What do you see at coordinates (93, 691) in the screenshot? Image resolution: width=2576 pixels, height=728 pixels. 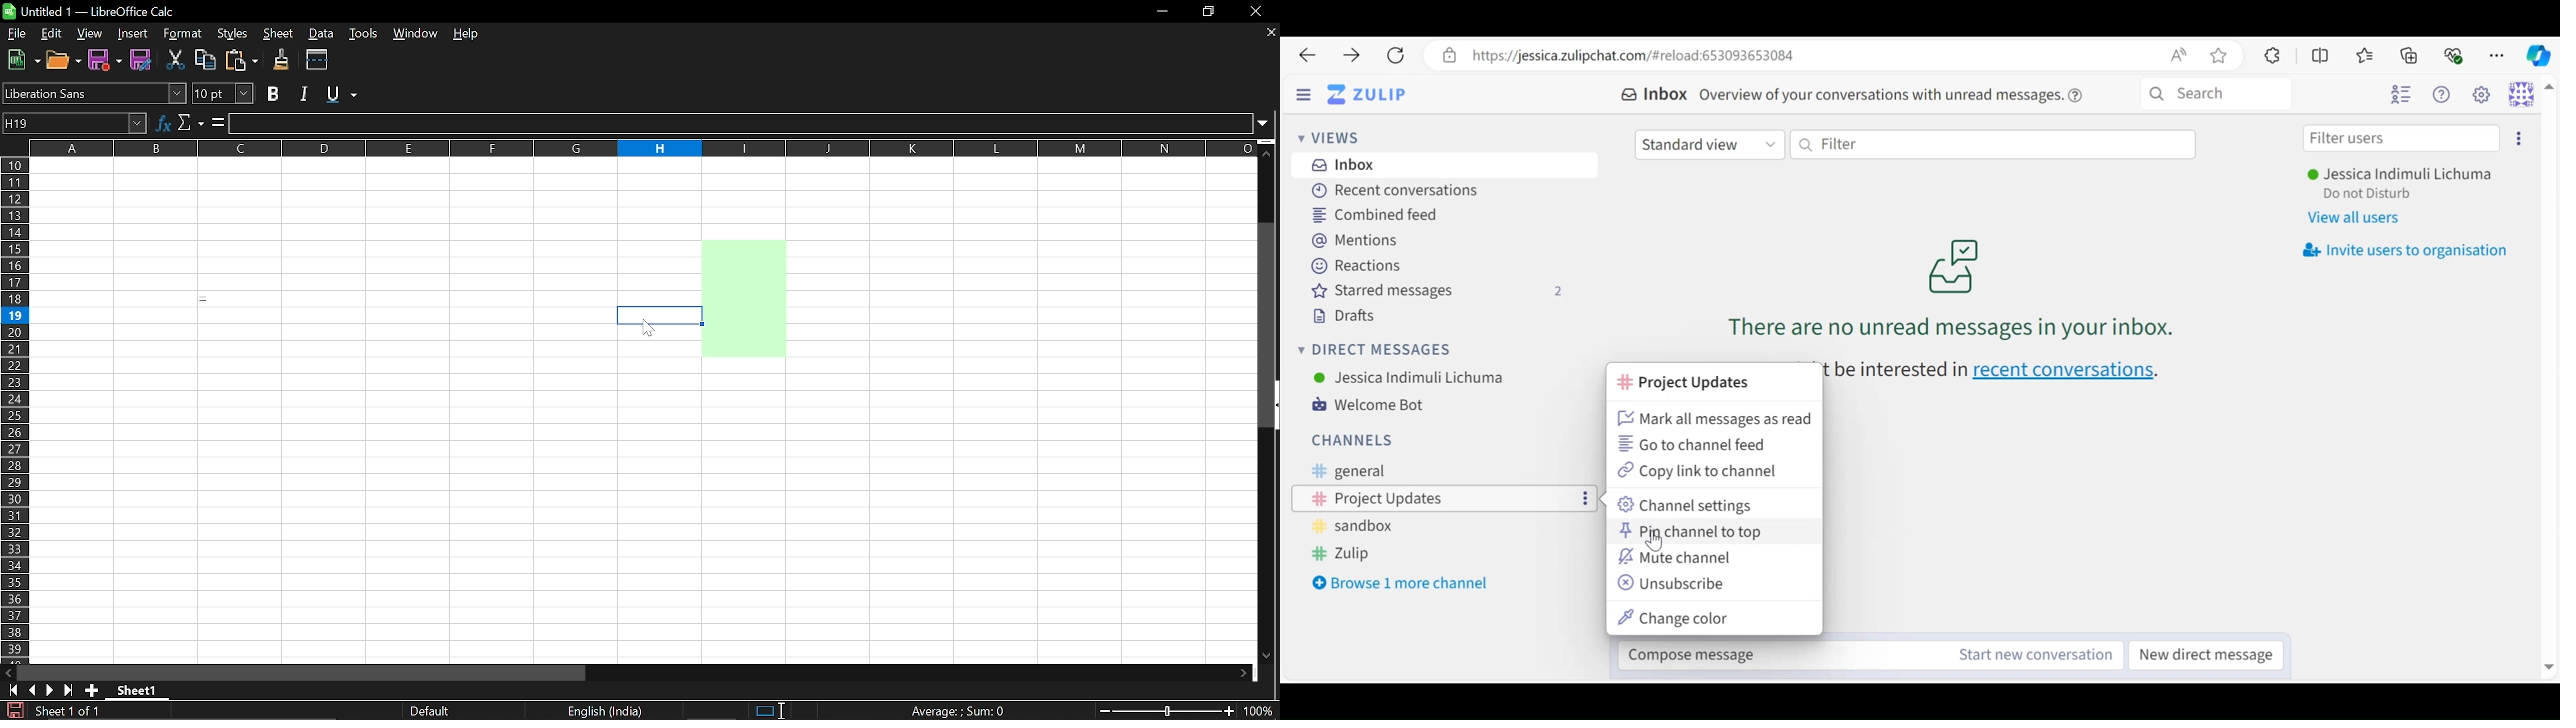 I see `Add sheet` at bounding box center [93, 691].